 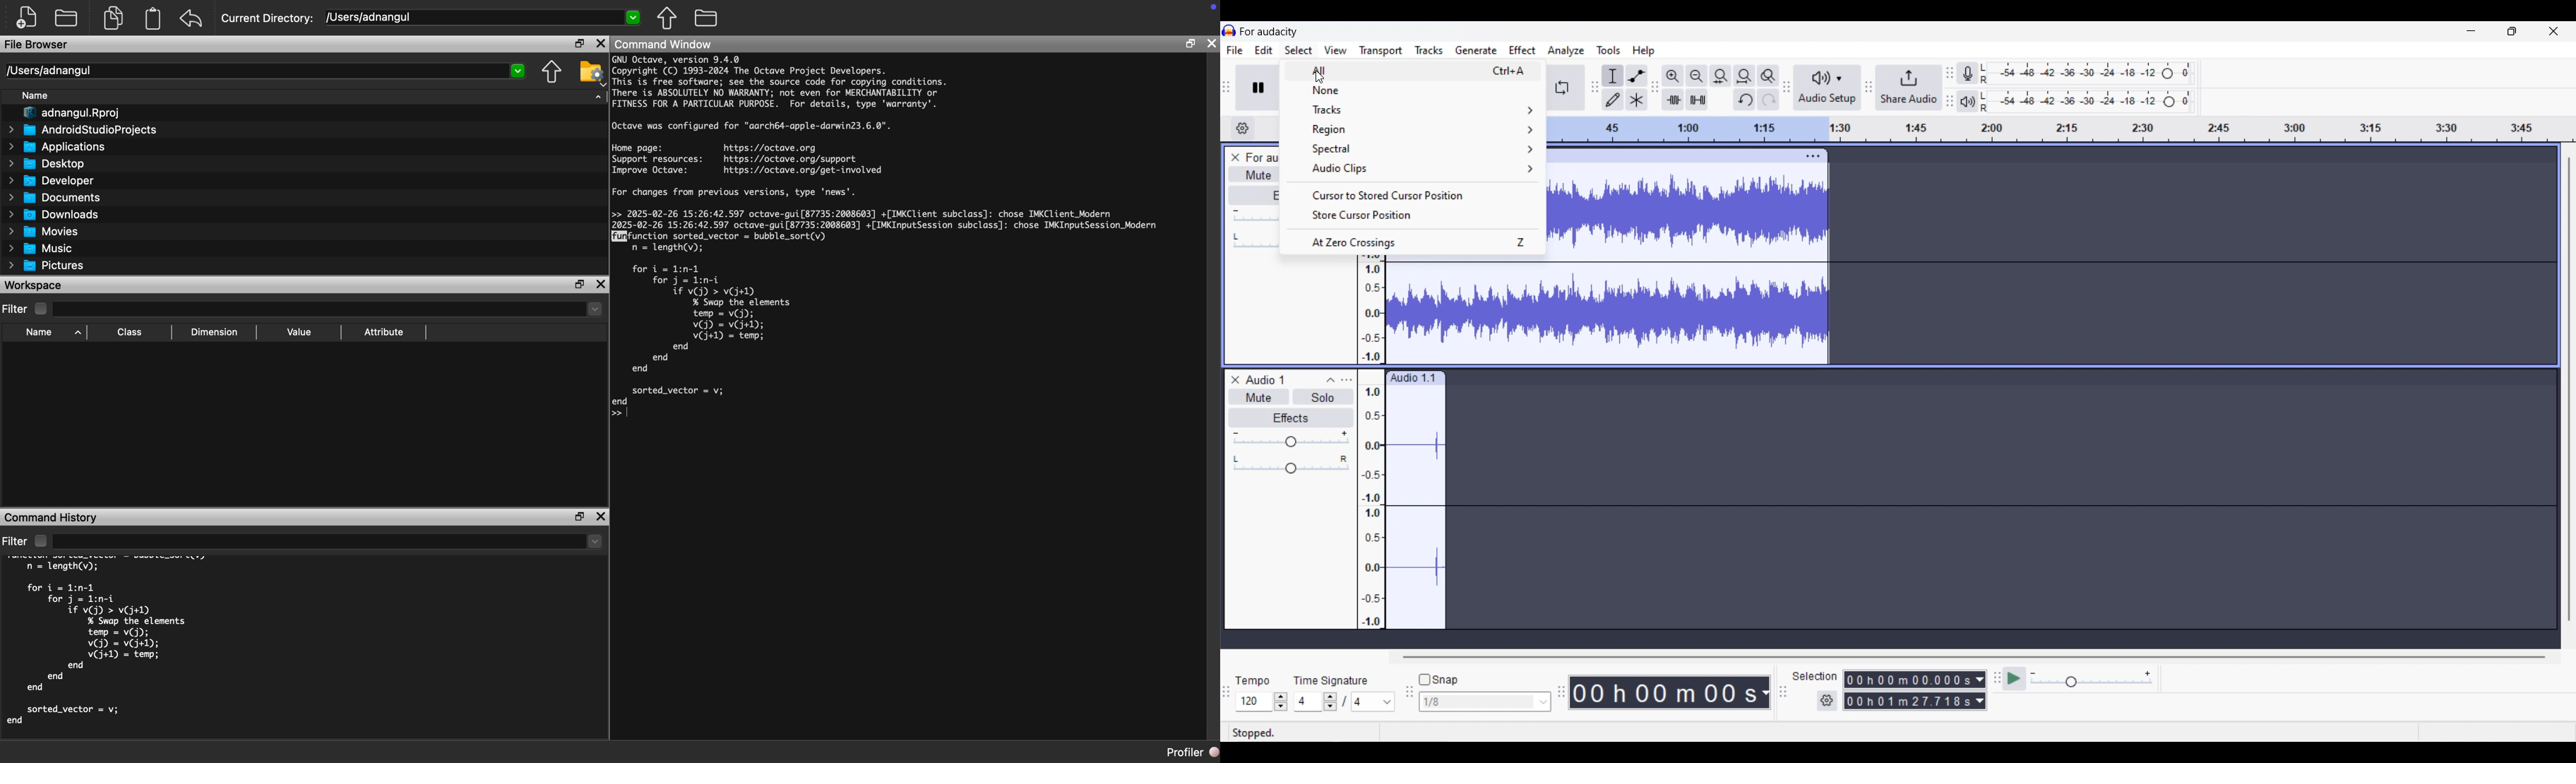 What do you see at coordinates (1324, 396) in the screenshot?
I see `solo` at bounding box center [1324, 396].